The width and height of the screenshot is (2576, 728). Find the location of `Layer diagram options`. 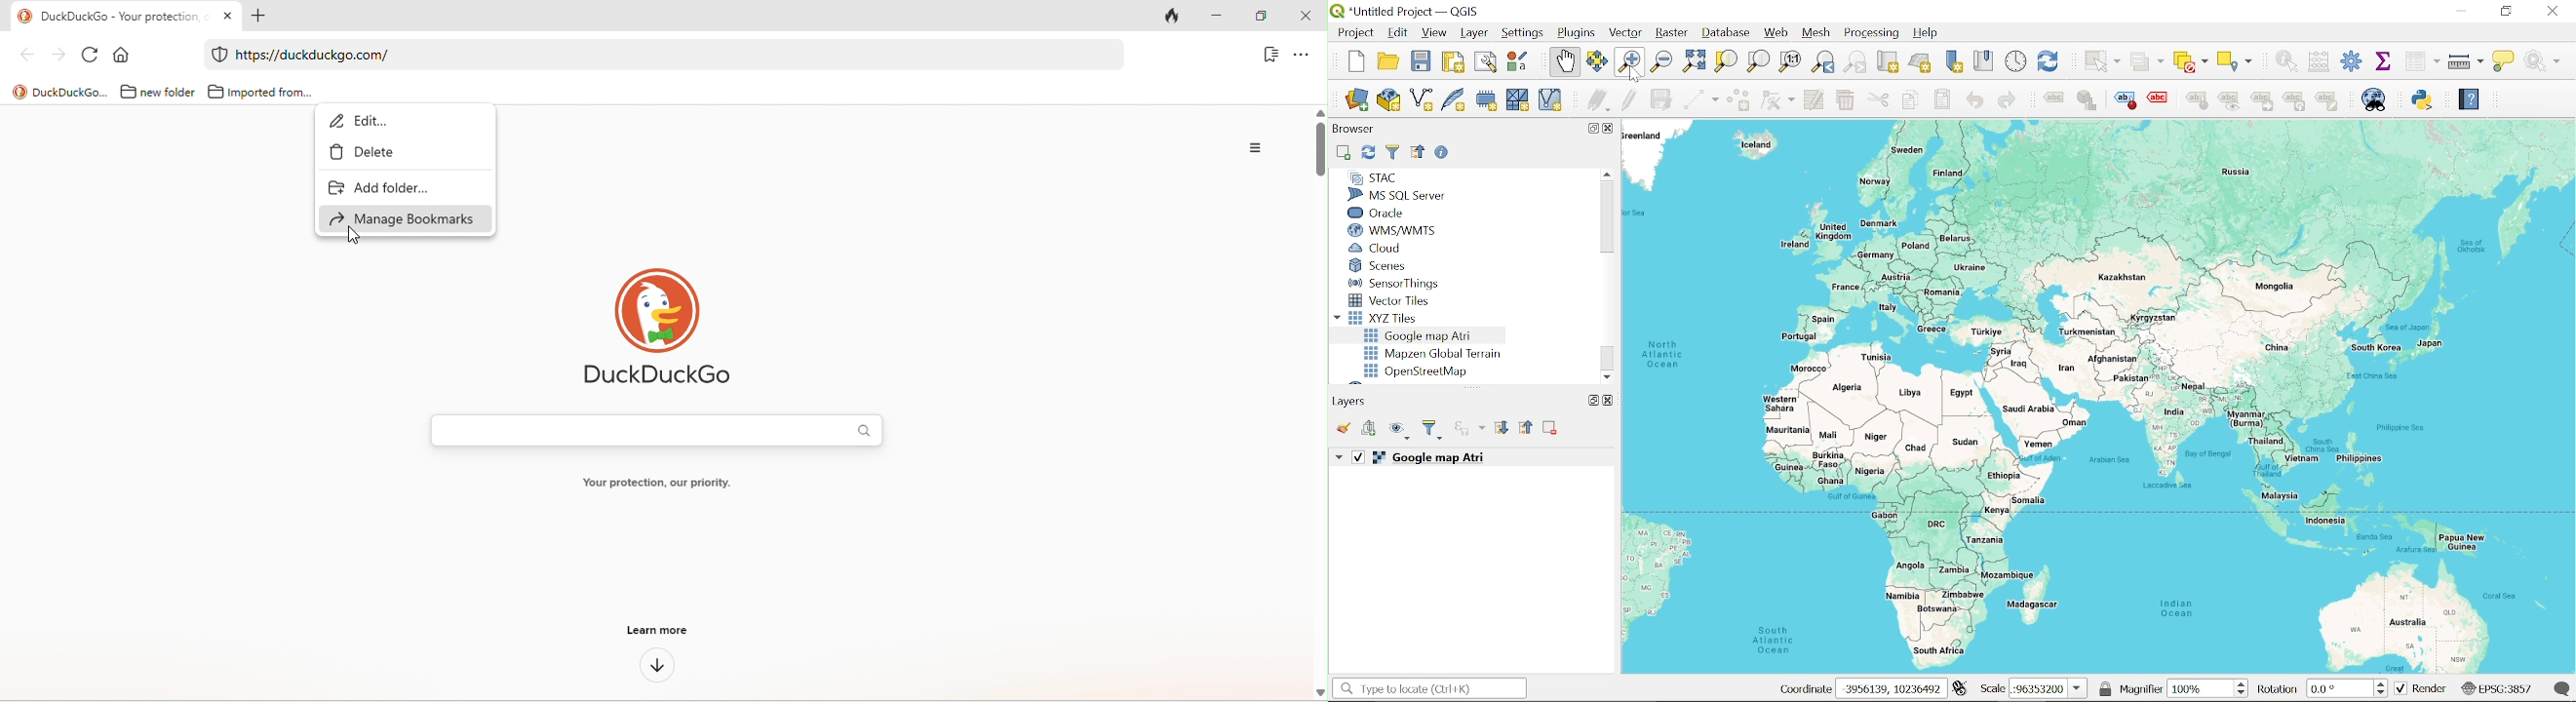

Layer diagram options is located at coordinates (2086, 100).